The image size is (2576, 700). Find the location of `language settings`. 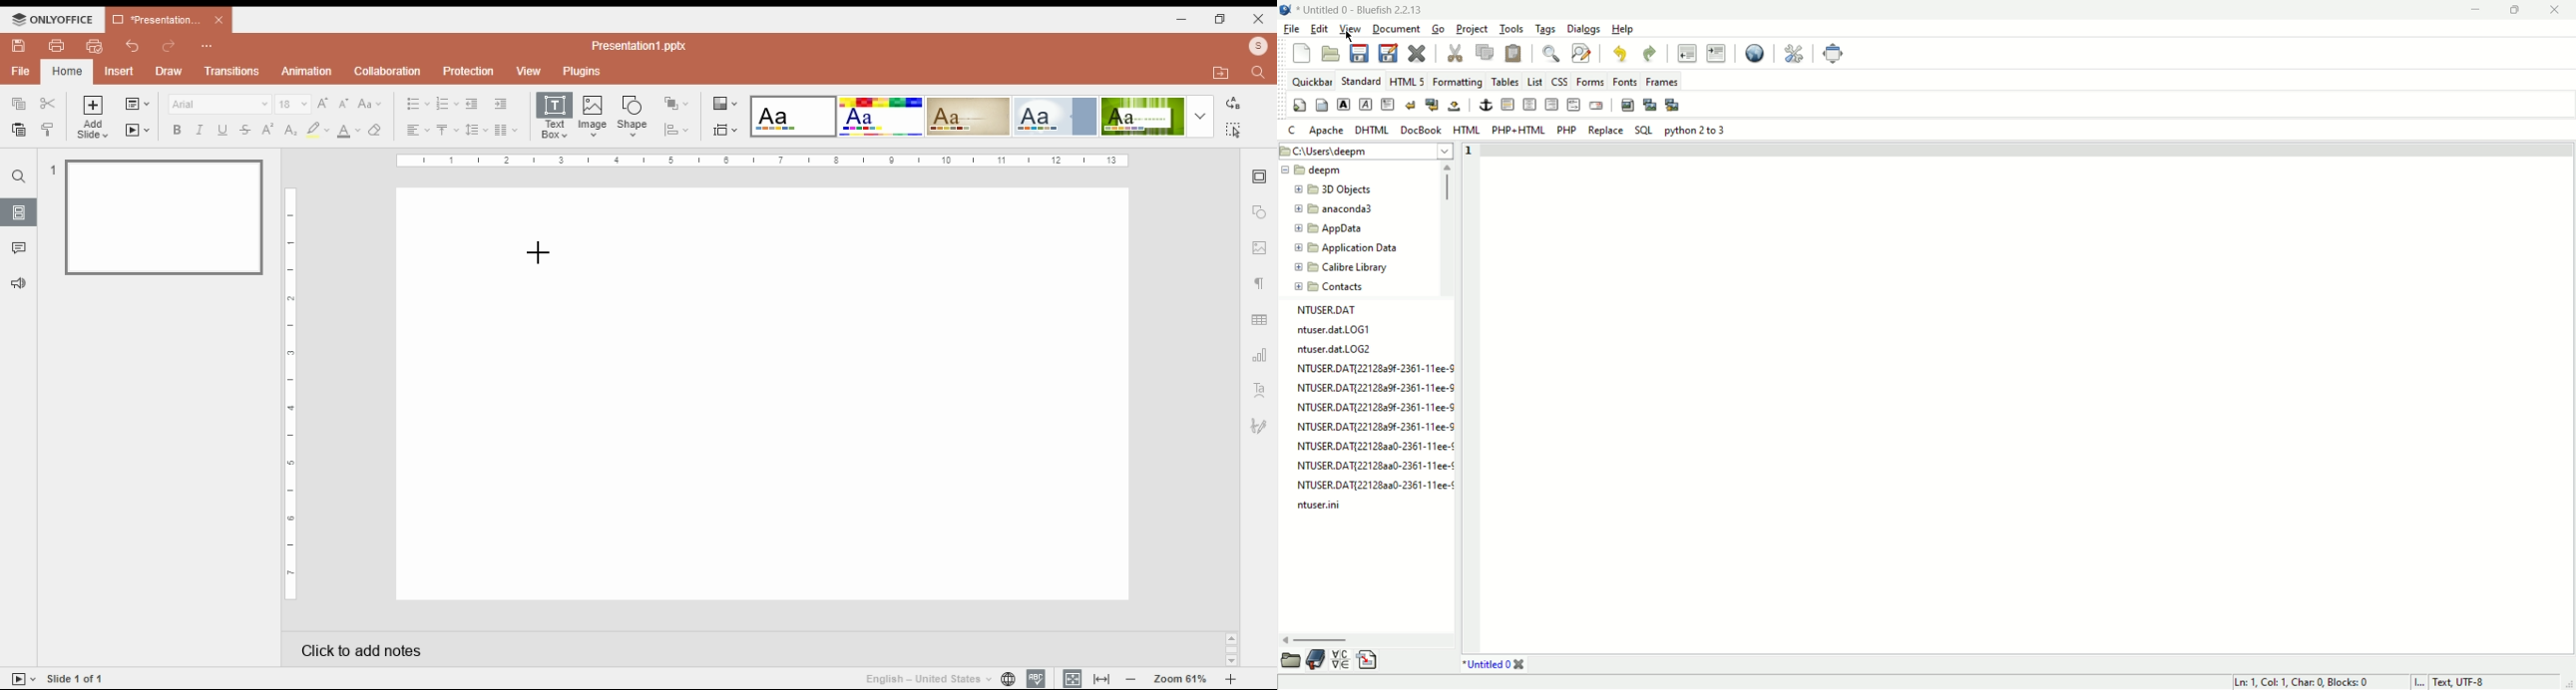

language settings is located at coordinates (1007, 679).